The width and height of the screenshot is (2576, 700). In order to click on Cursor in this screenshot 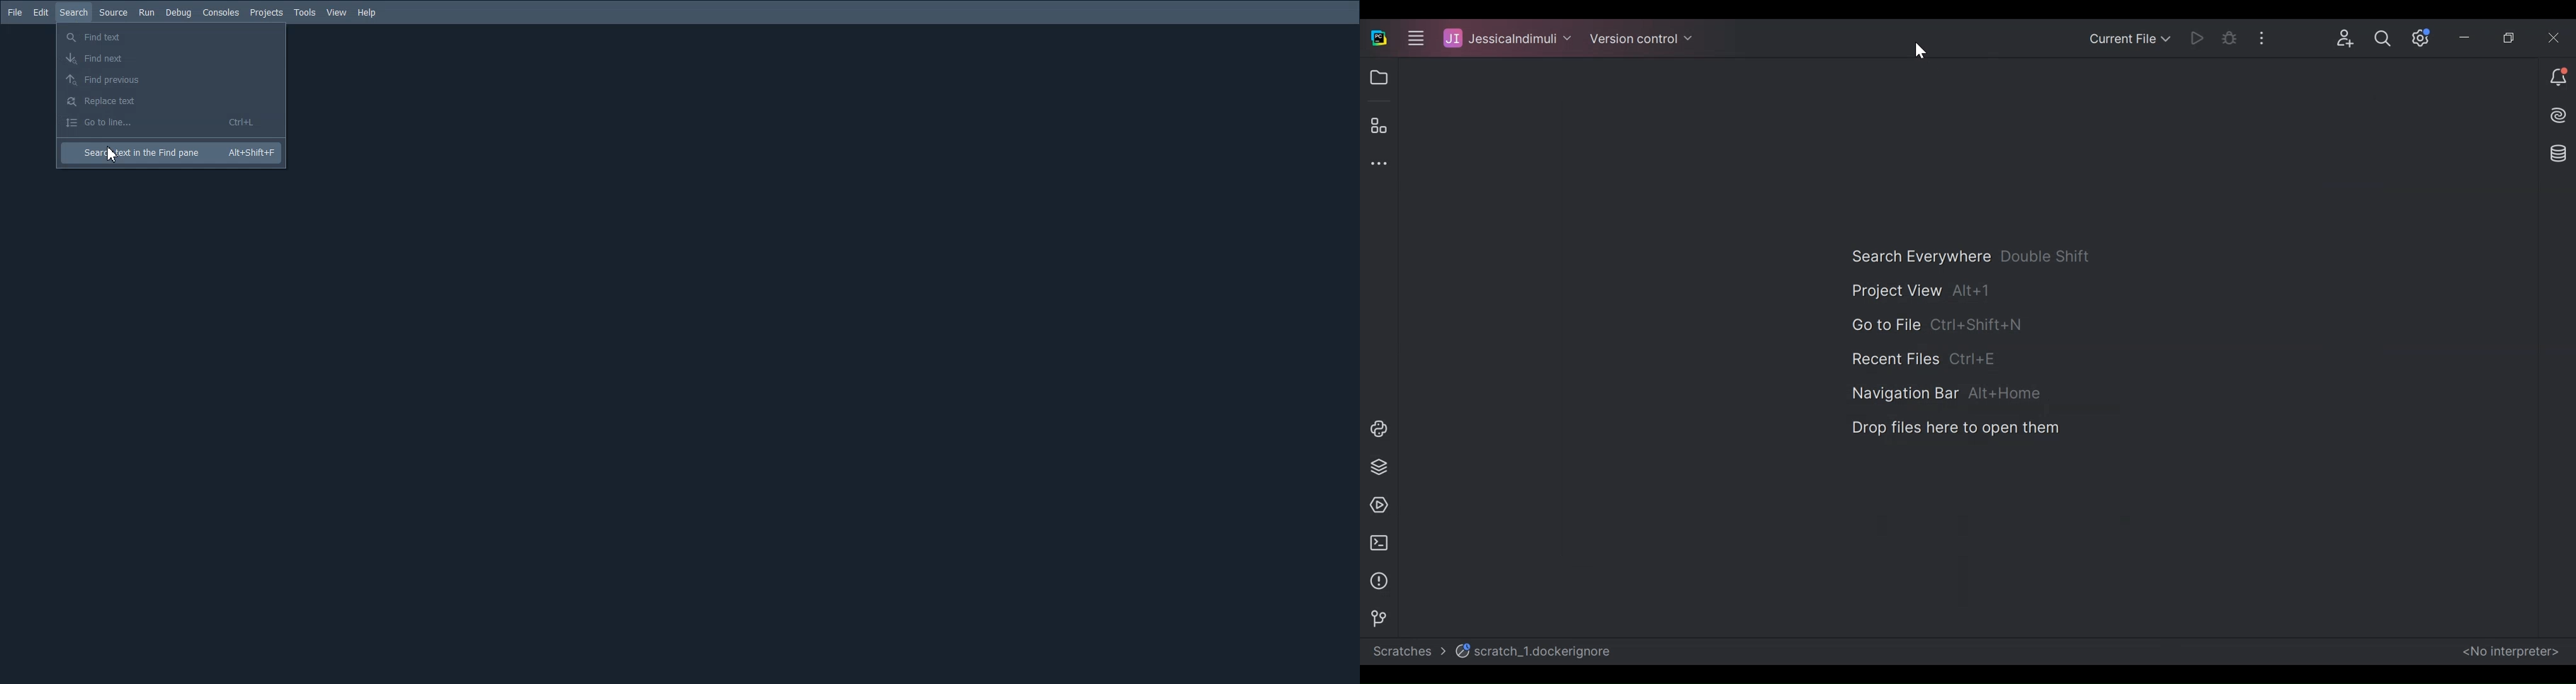, I will do `click(114, 154)`.